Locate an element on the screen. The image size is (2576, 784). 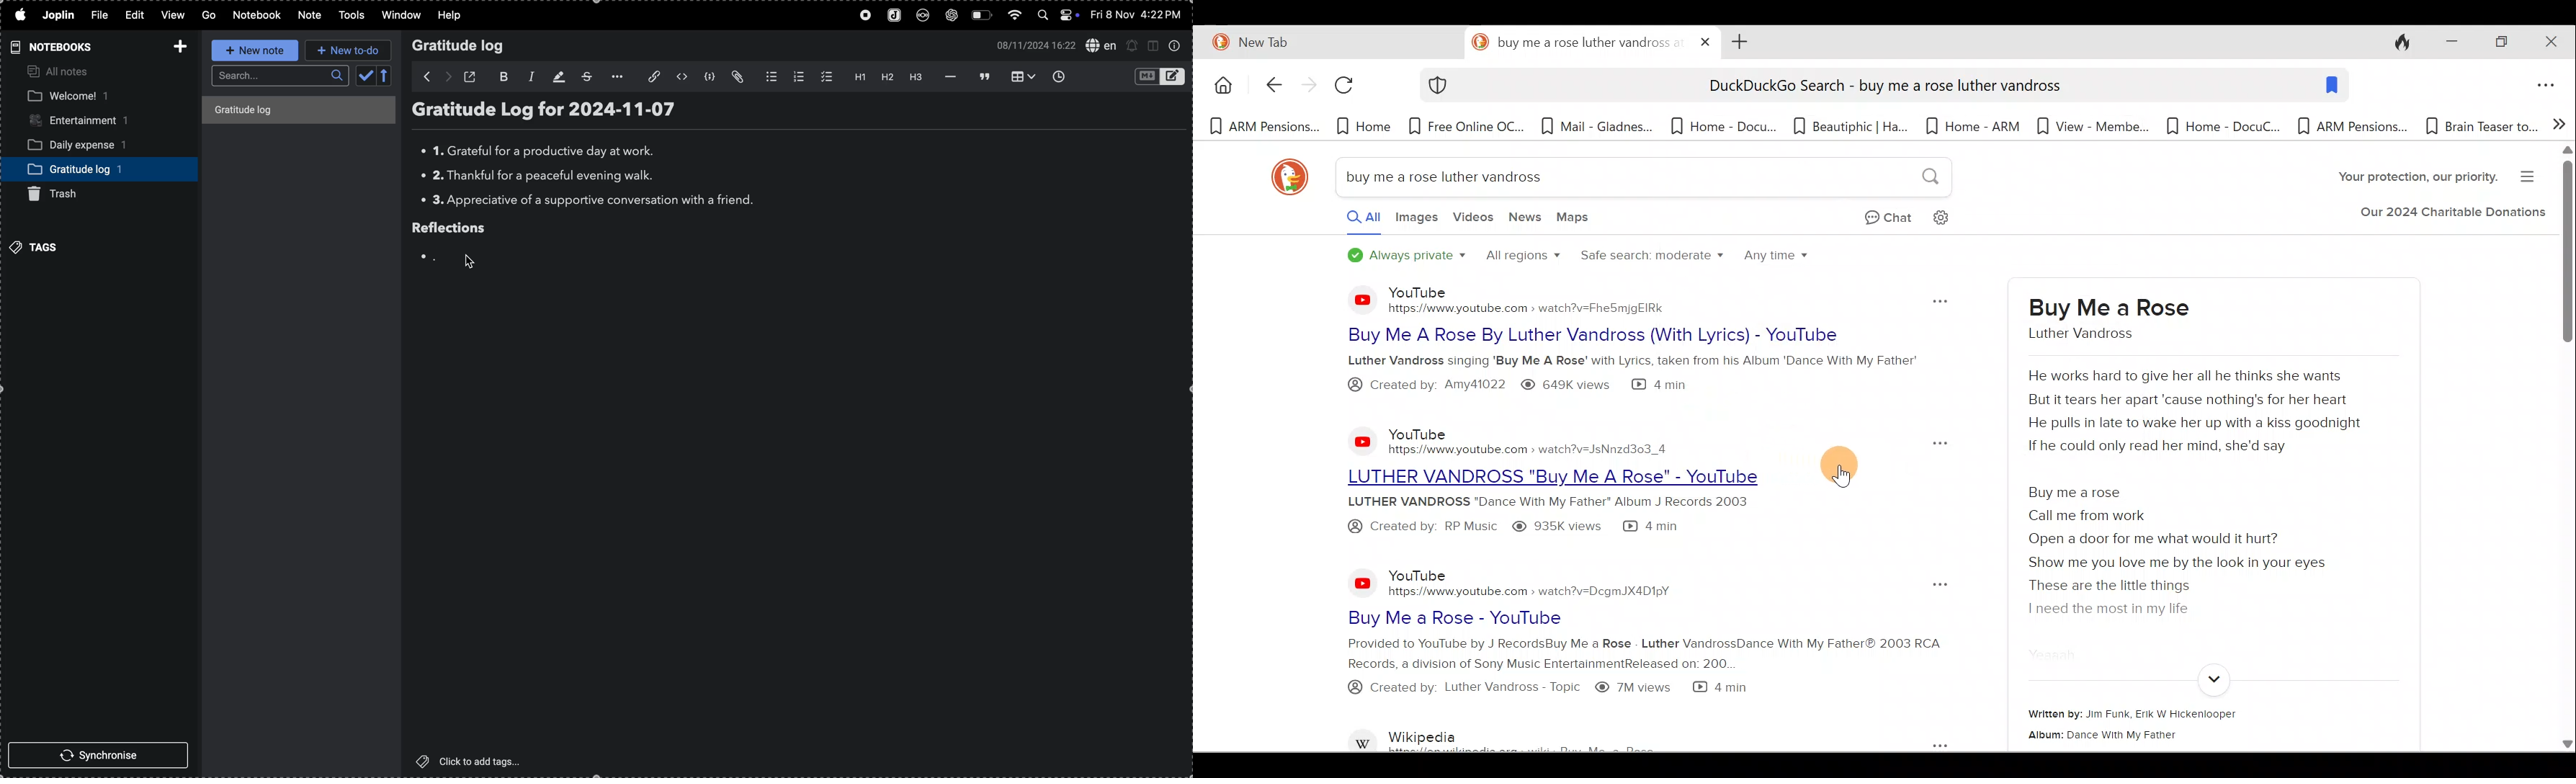
 is located at coordinates (431, 265).